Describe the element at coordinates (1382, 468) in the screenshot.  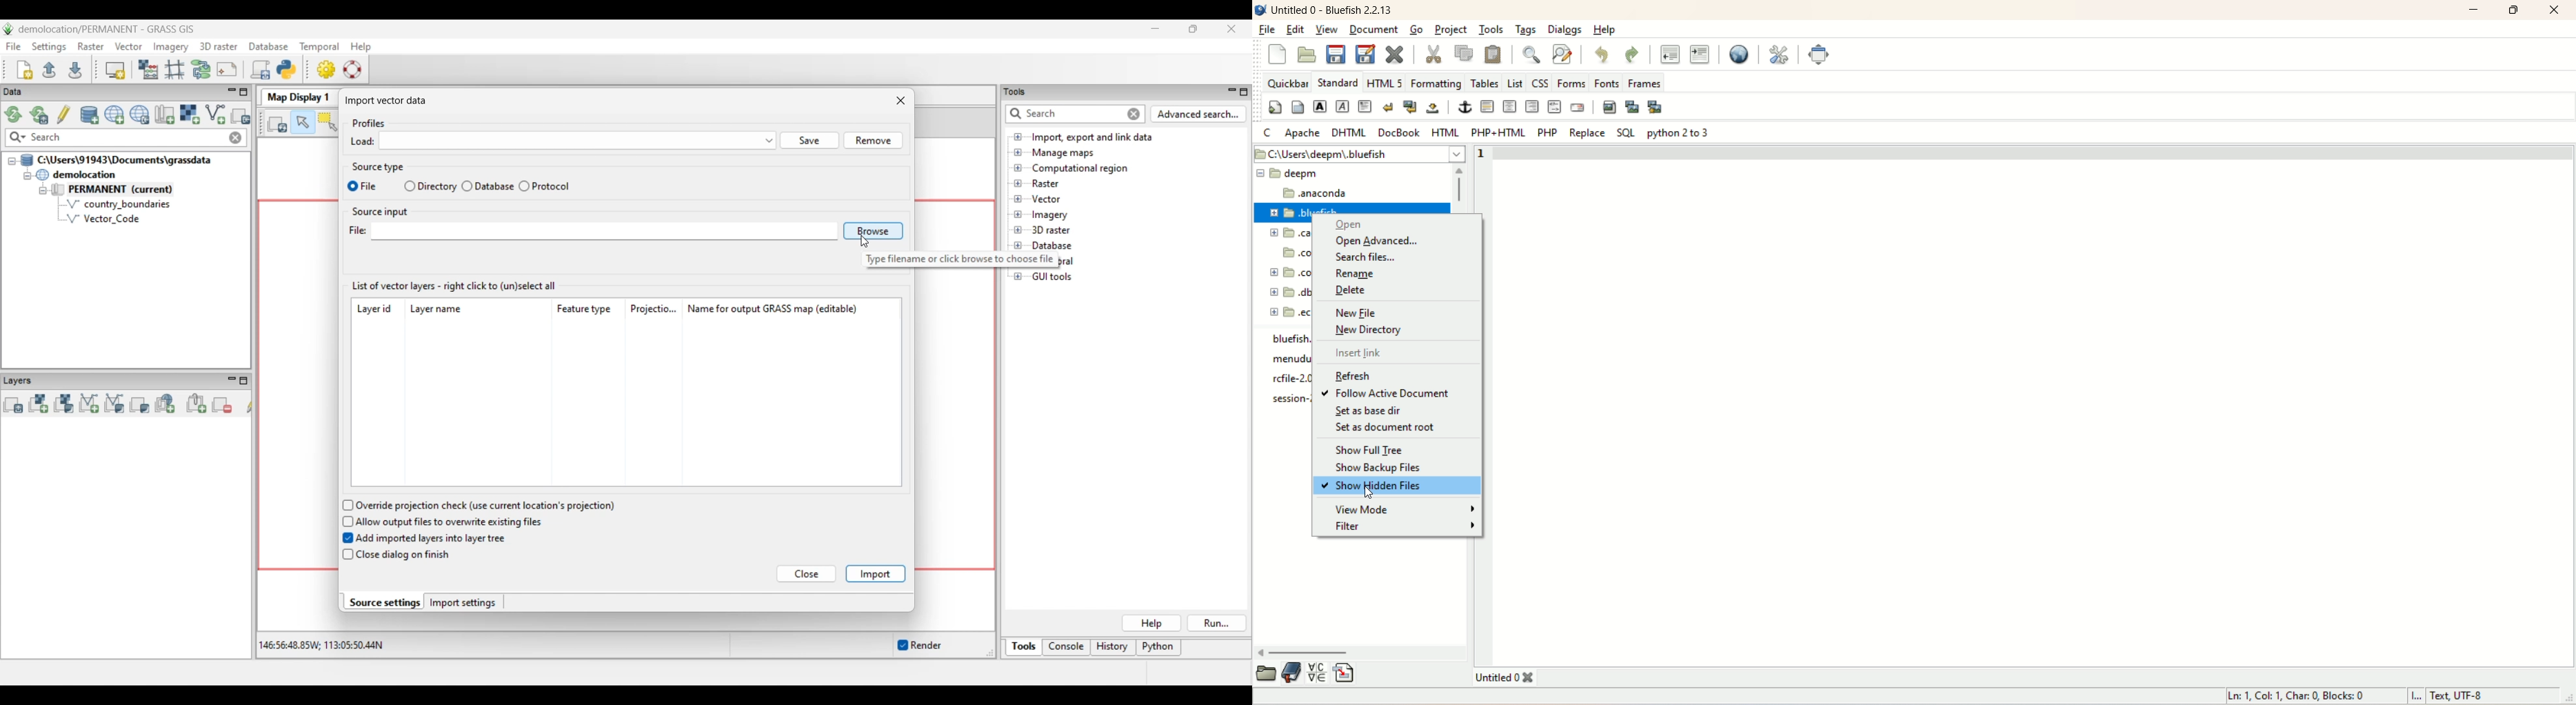
I see `show backup files` at that location.